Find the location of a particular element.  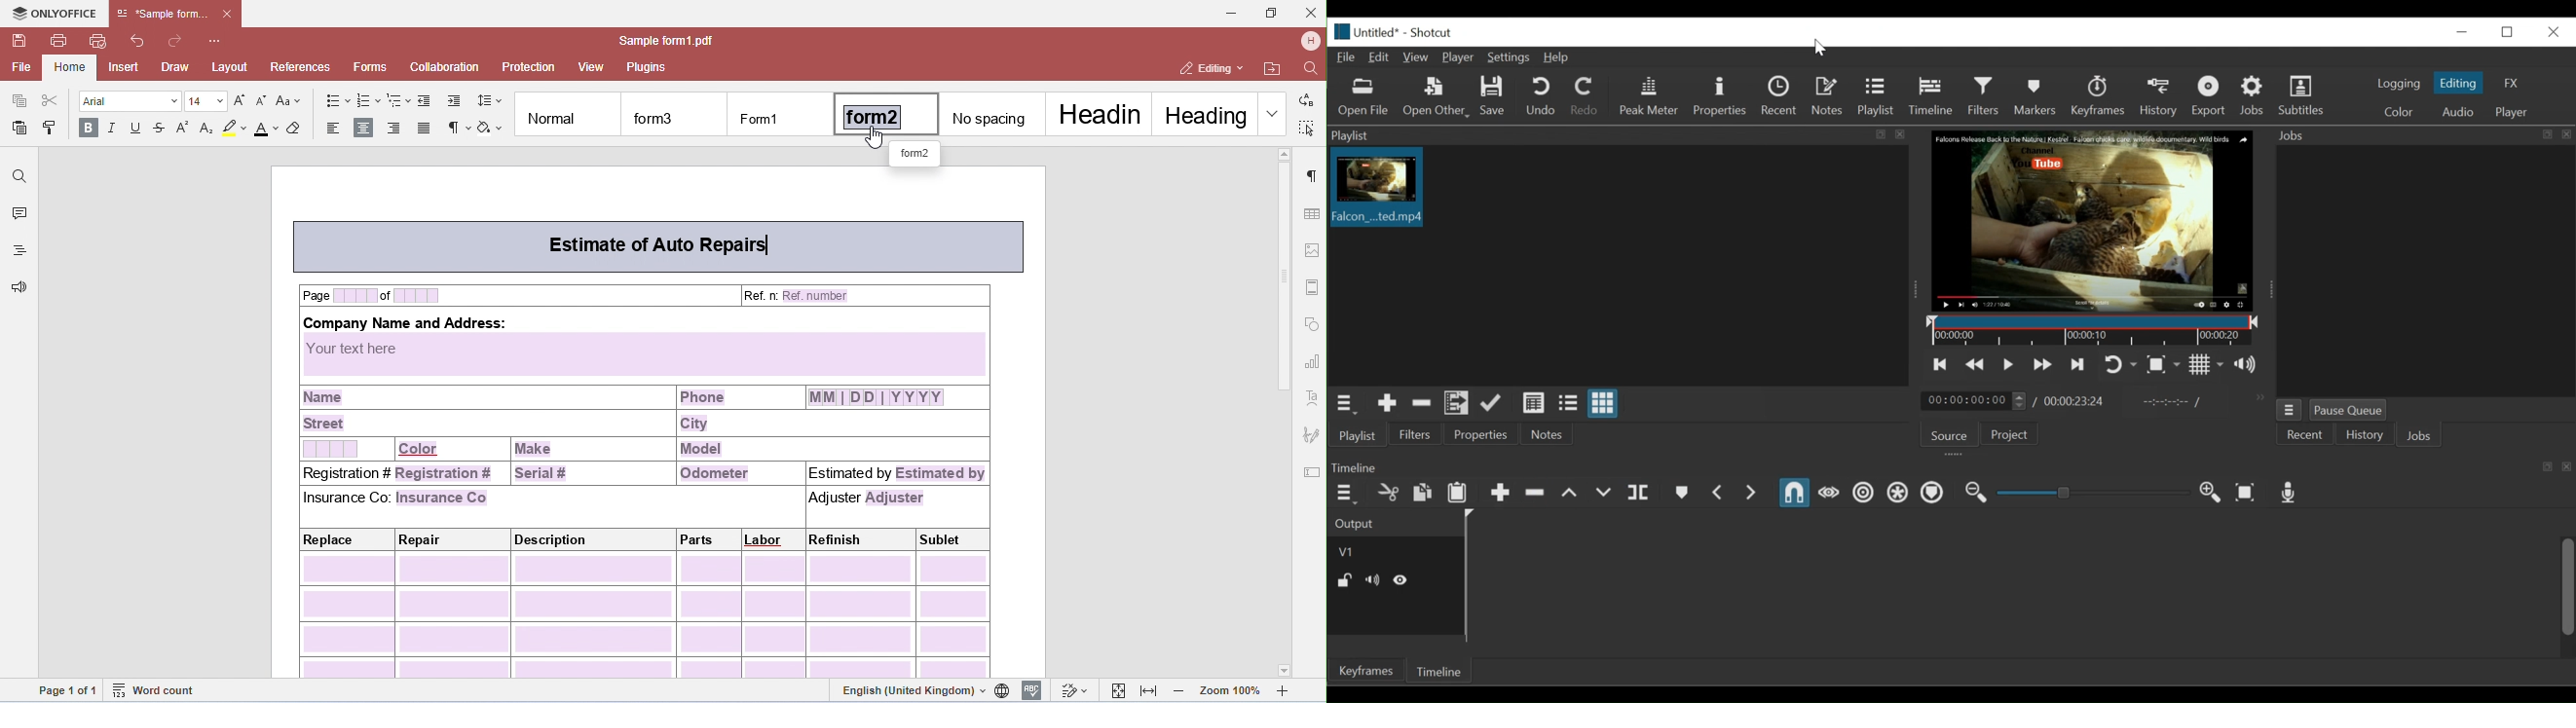

Zoom timeline out is located at coordinates (1977, 495).